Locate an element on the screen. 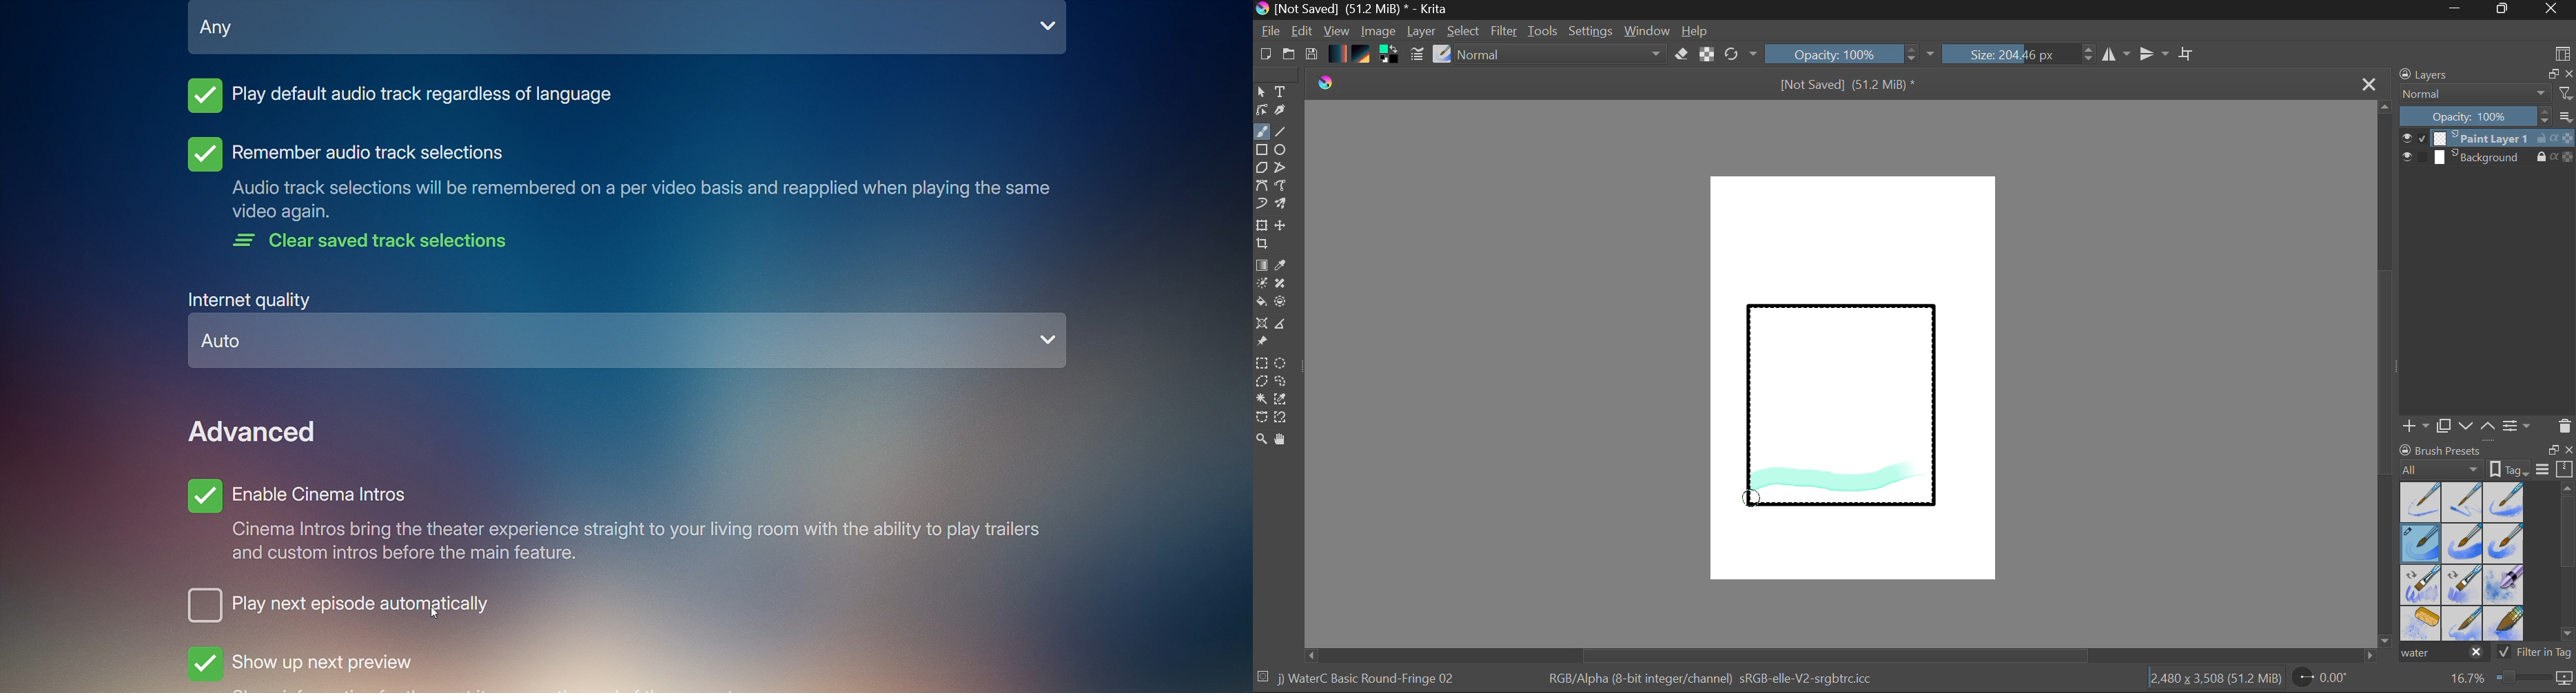 This screenshot has width=2576, height=700. Close is located at coordinates (2553, 10).